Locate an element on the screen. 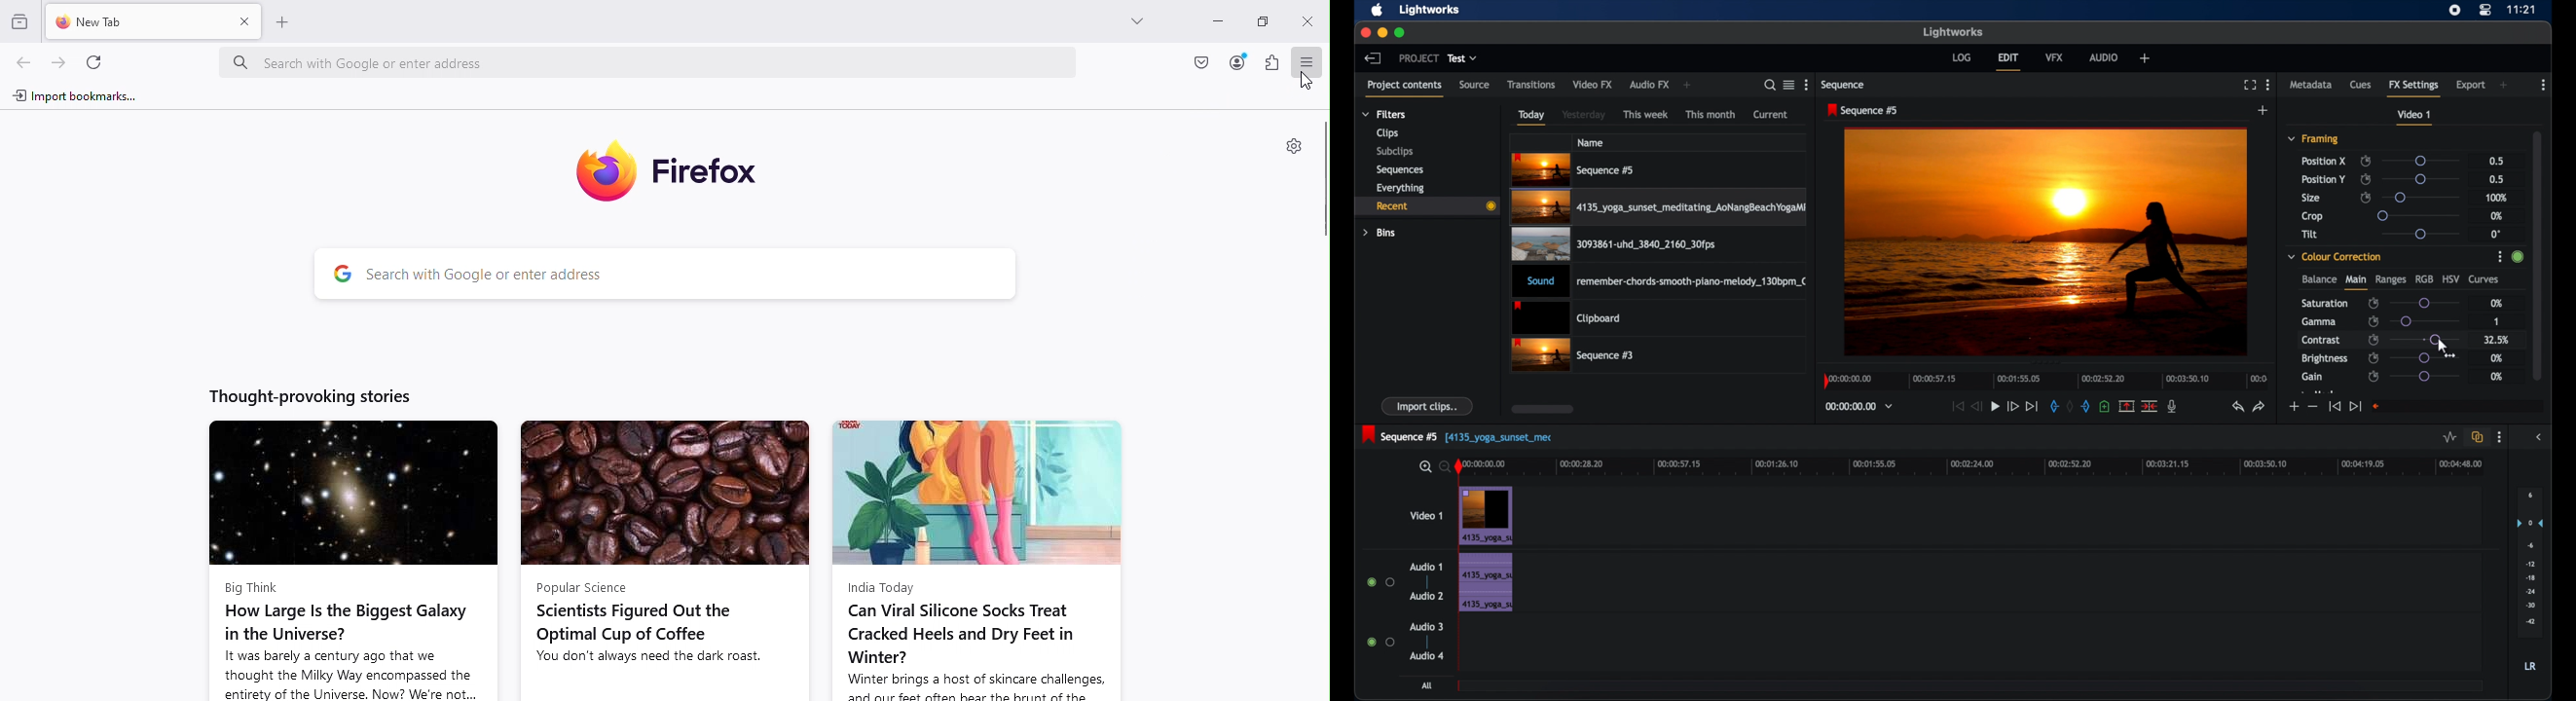  export is located at coordinates (2472, 85).